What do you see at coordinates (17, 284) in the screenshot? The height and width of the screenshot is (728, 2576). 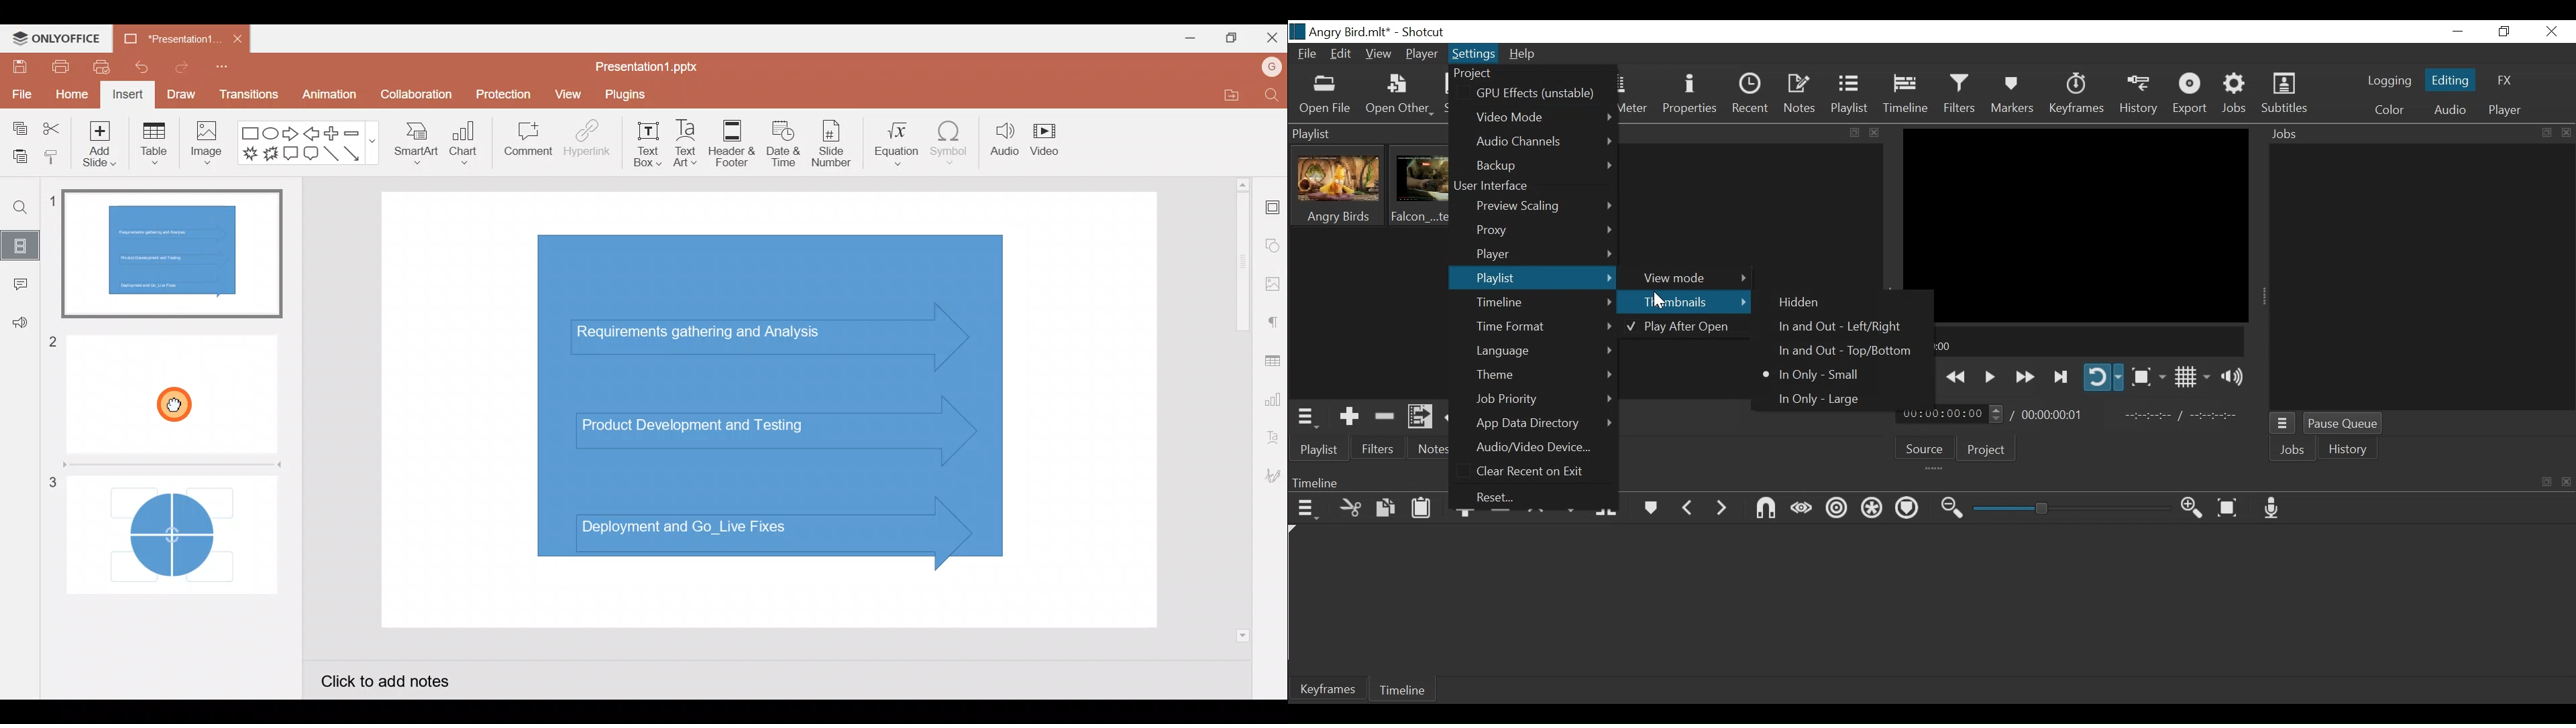 I see `Comment` at bounding box center [17, 284].